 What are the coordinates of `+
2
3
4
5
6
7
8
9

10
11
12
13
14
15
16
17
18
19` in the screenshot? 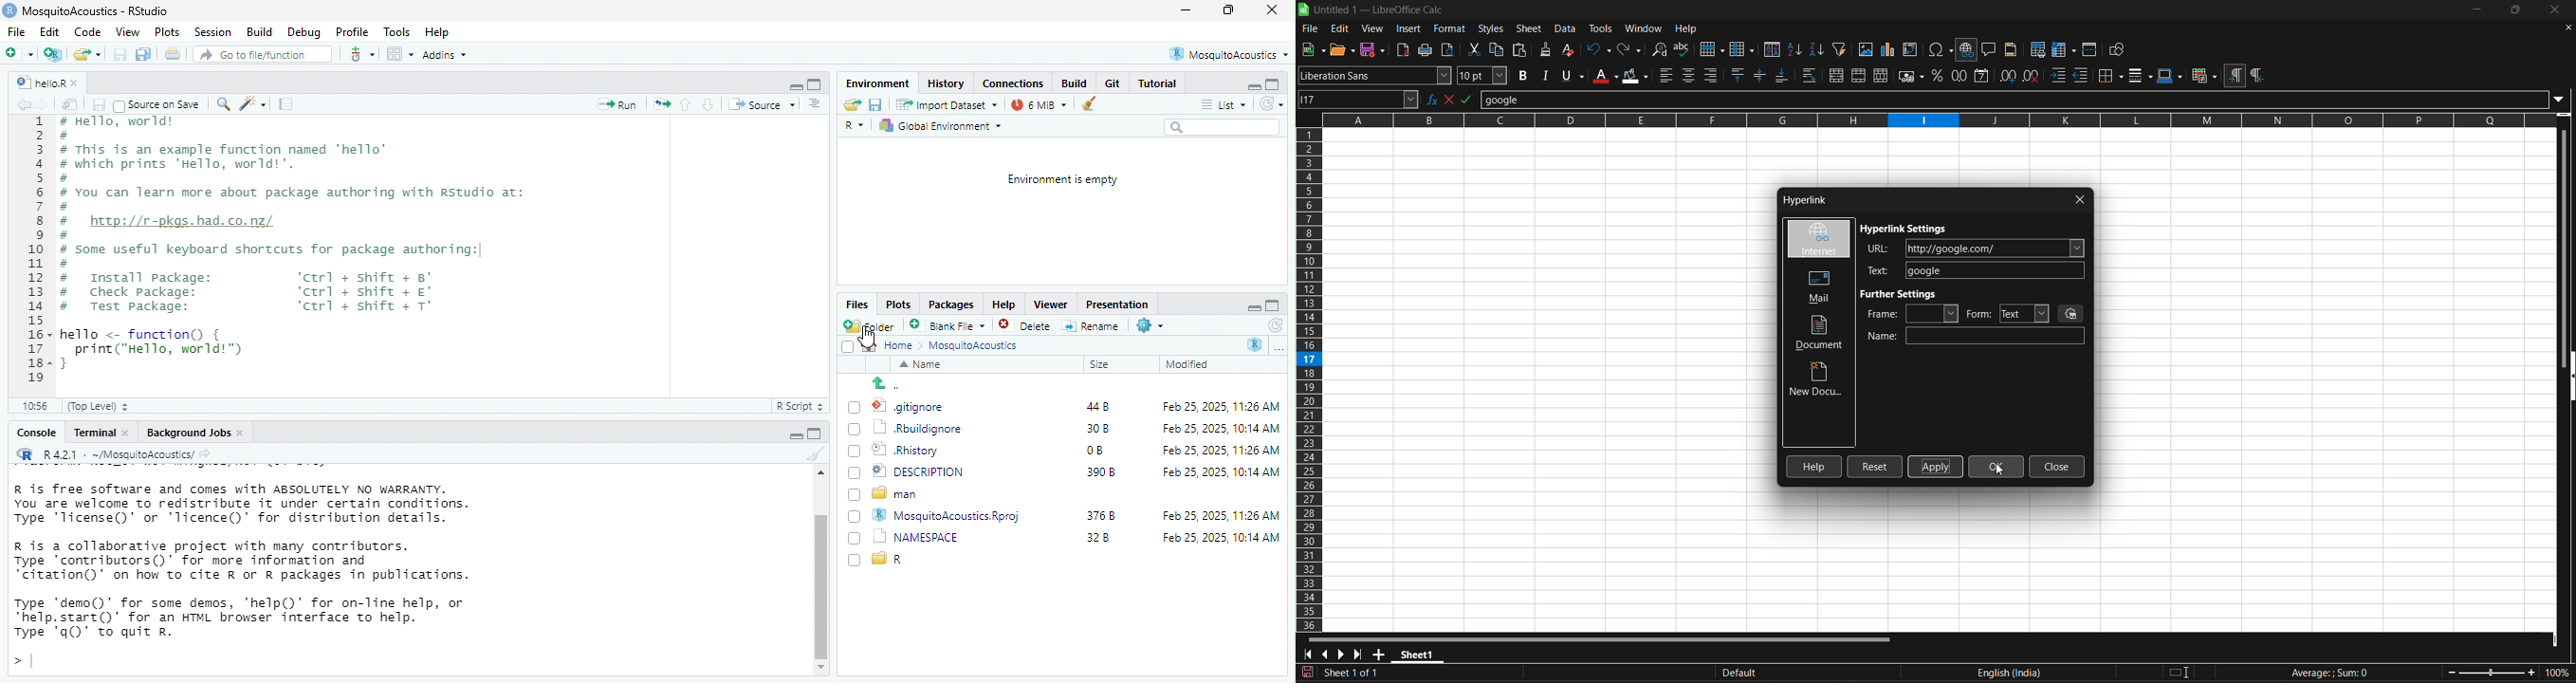 It's located at (32, 254).